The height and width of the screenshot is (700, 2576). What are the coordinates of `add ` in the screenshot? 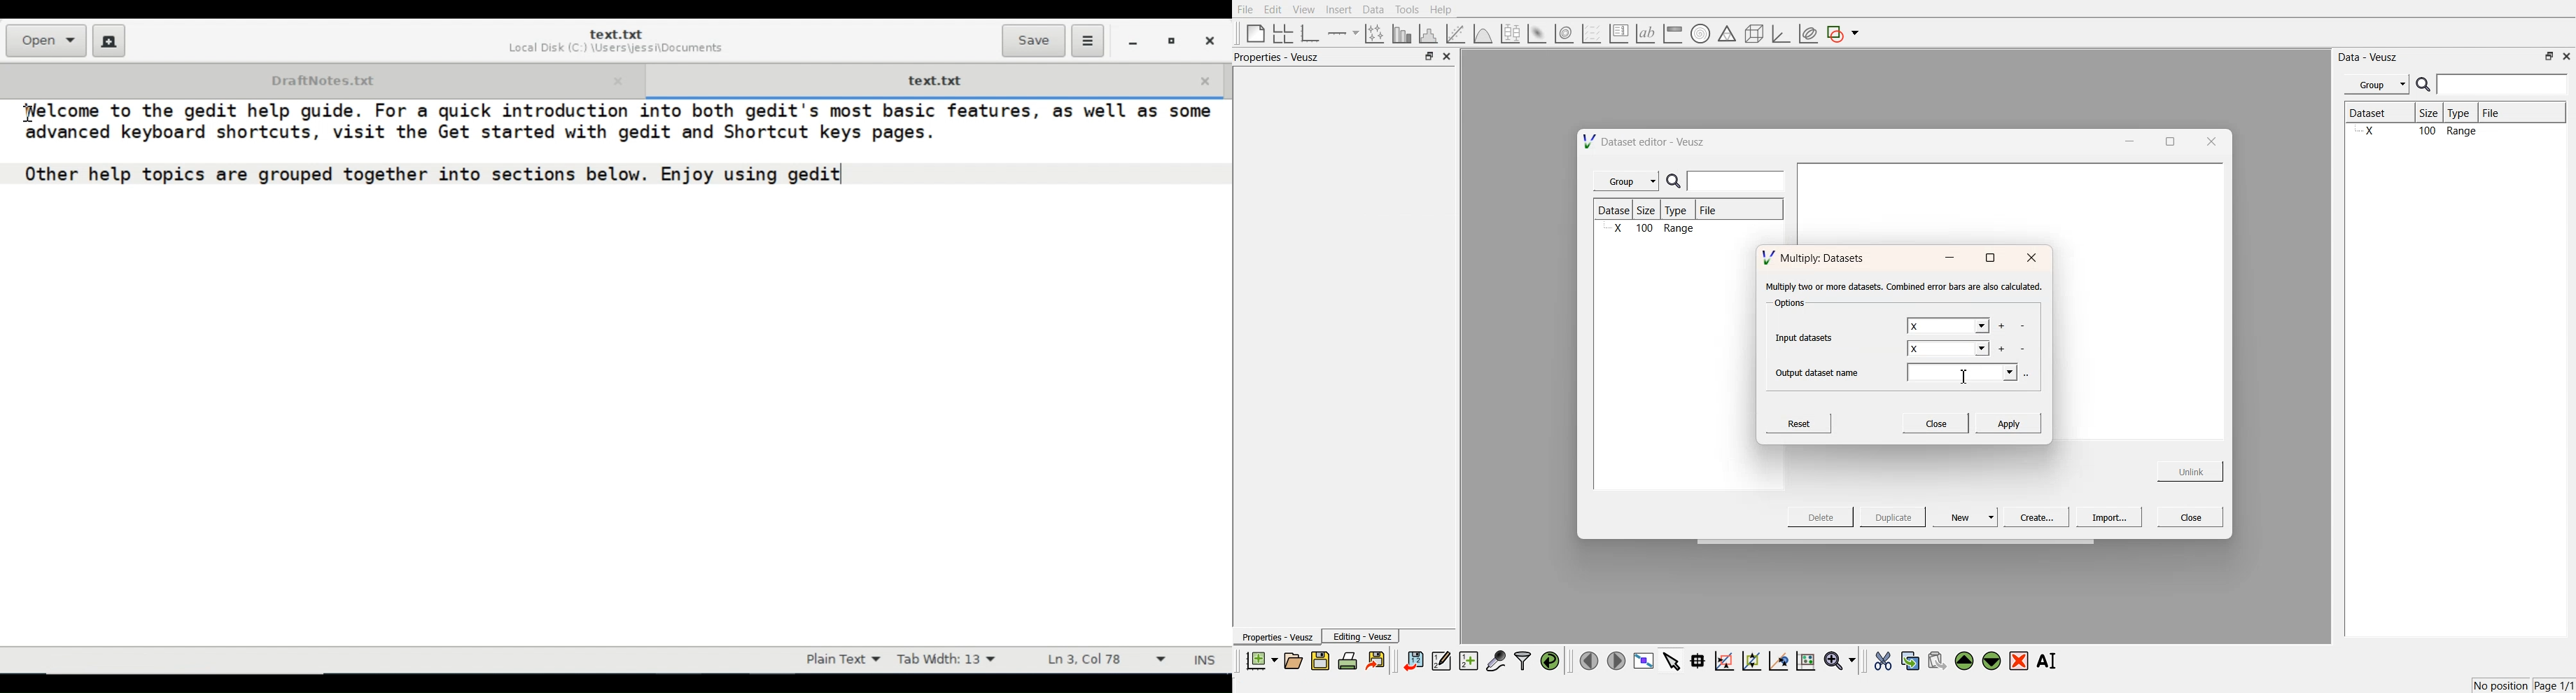 It's located at (2001, 349).